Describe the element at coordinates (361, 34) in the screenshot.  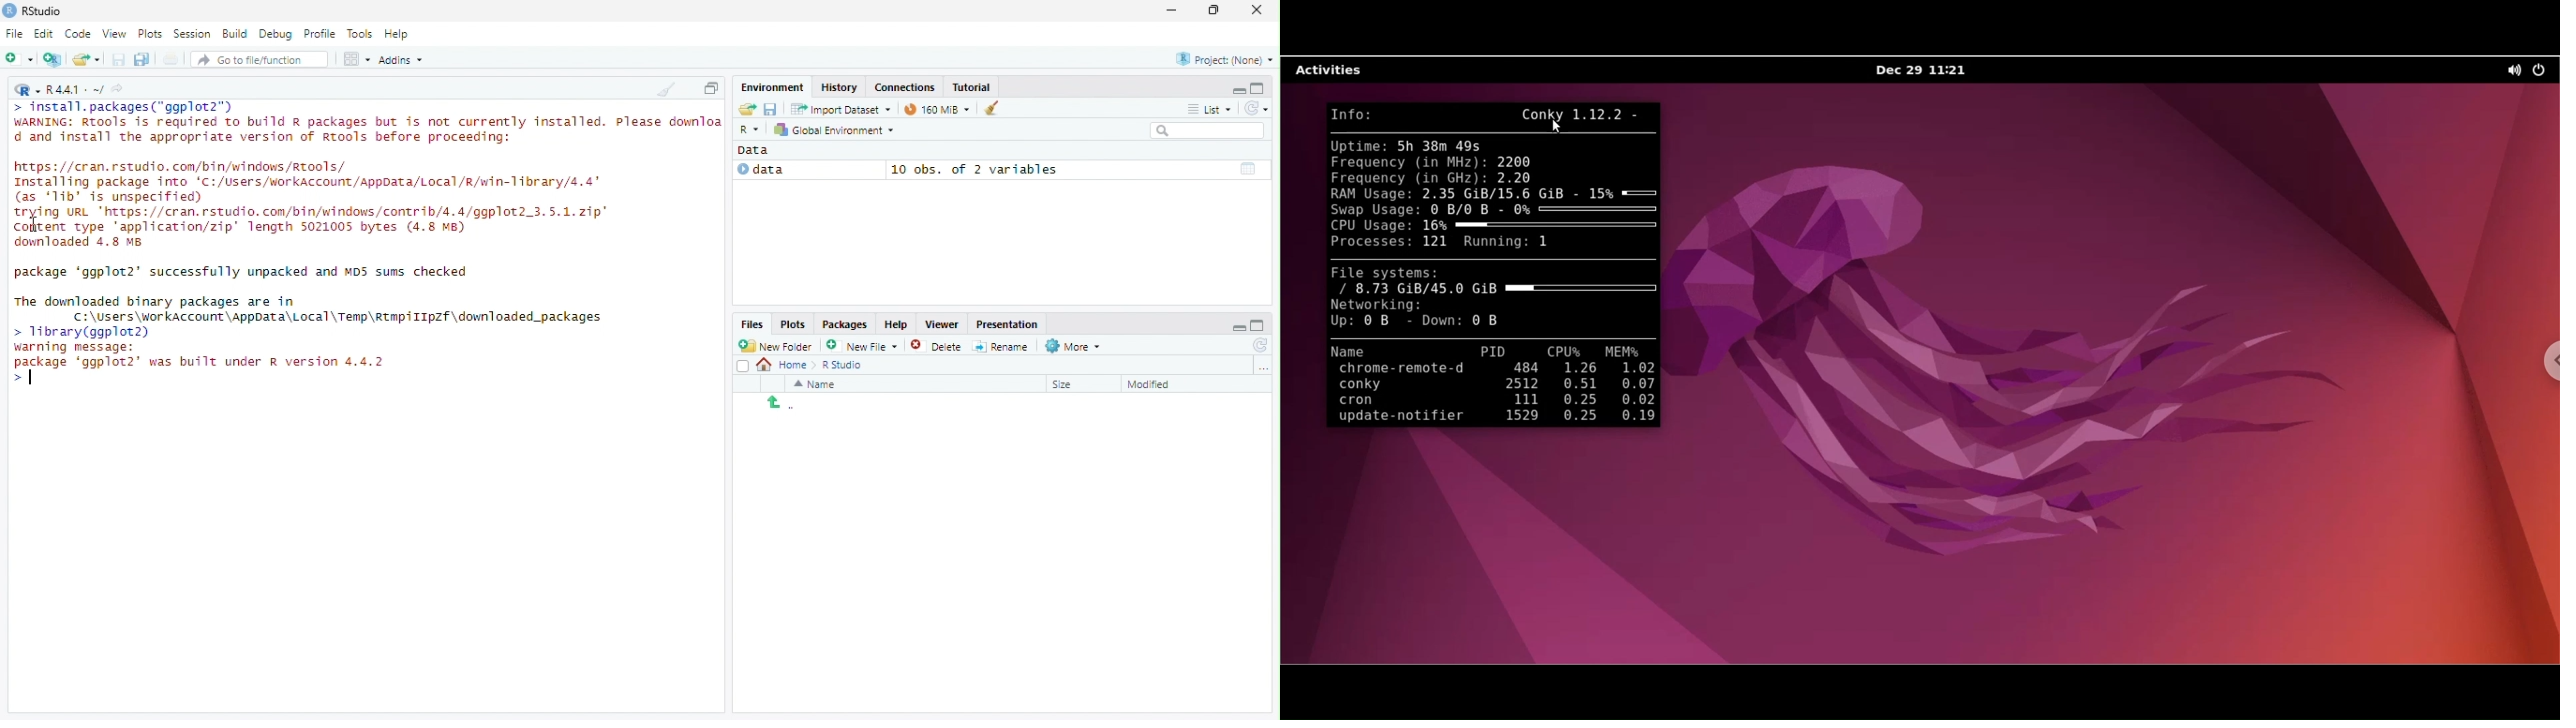
I see `Tools` at that location.